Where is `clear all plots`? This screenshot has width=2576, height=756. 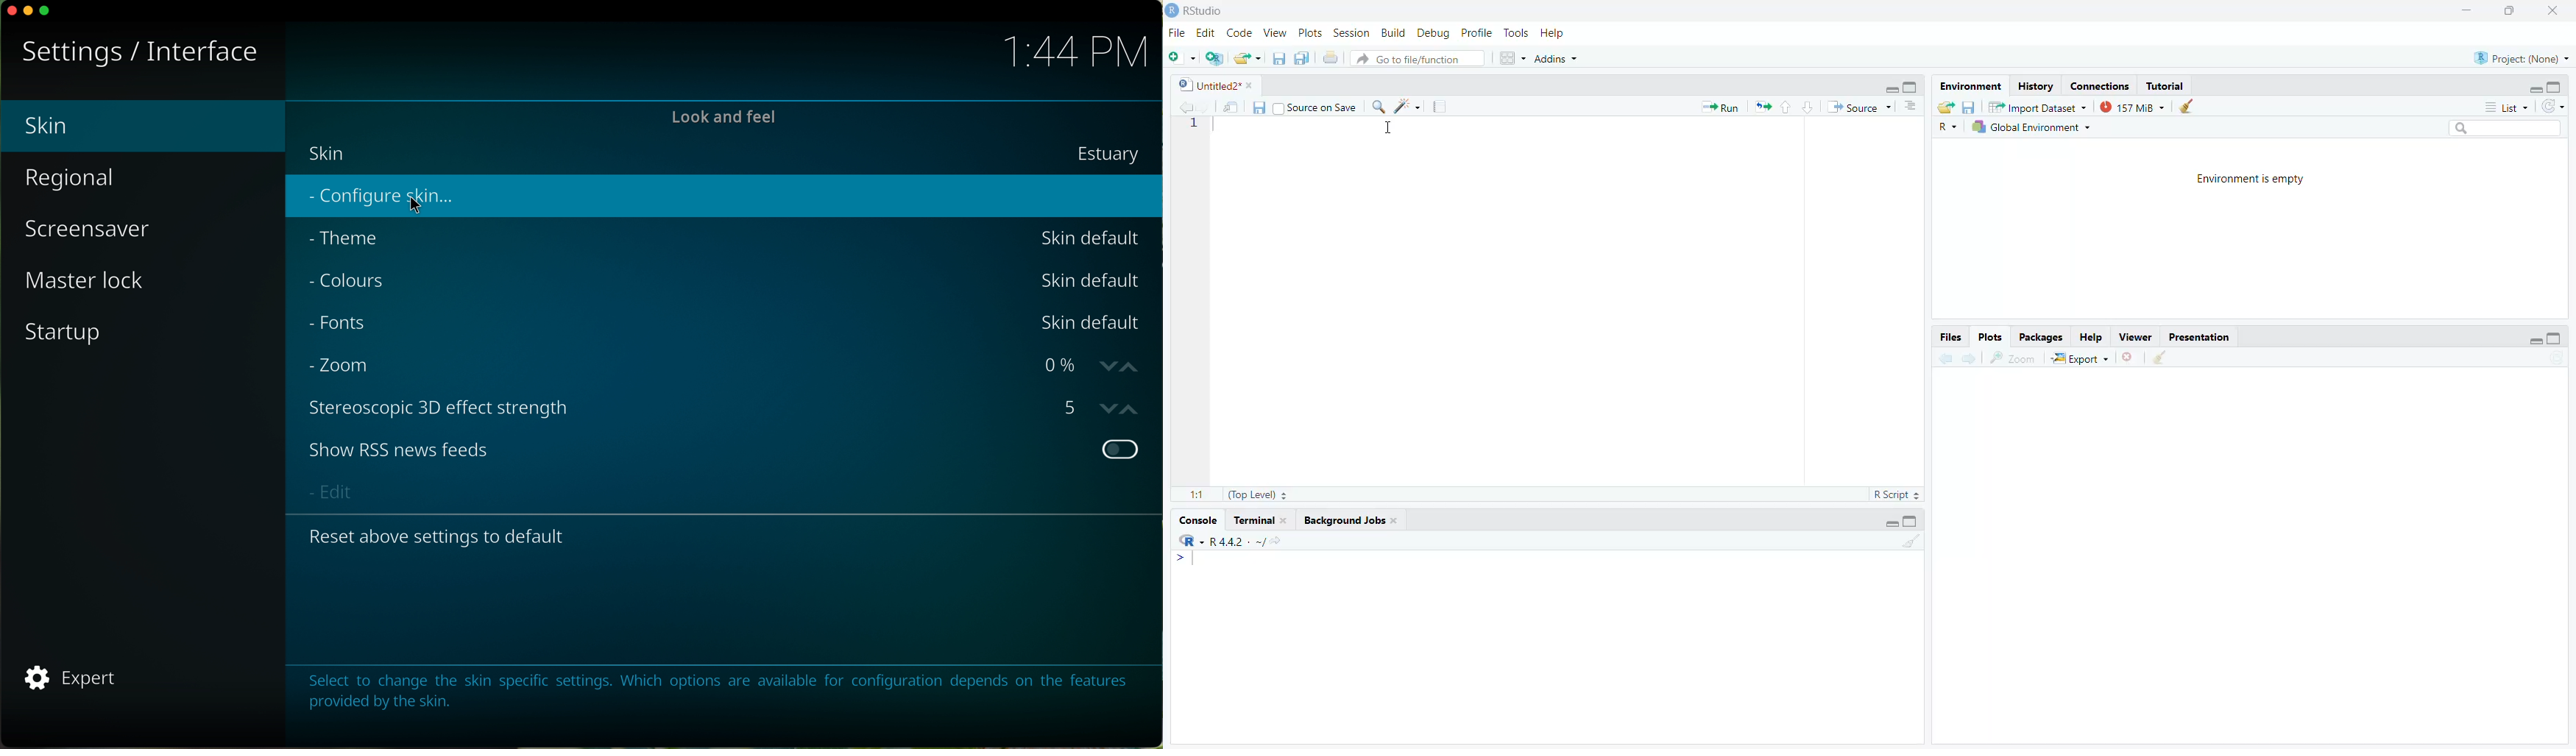 clear all plots is located at coordinates (2160, 358).